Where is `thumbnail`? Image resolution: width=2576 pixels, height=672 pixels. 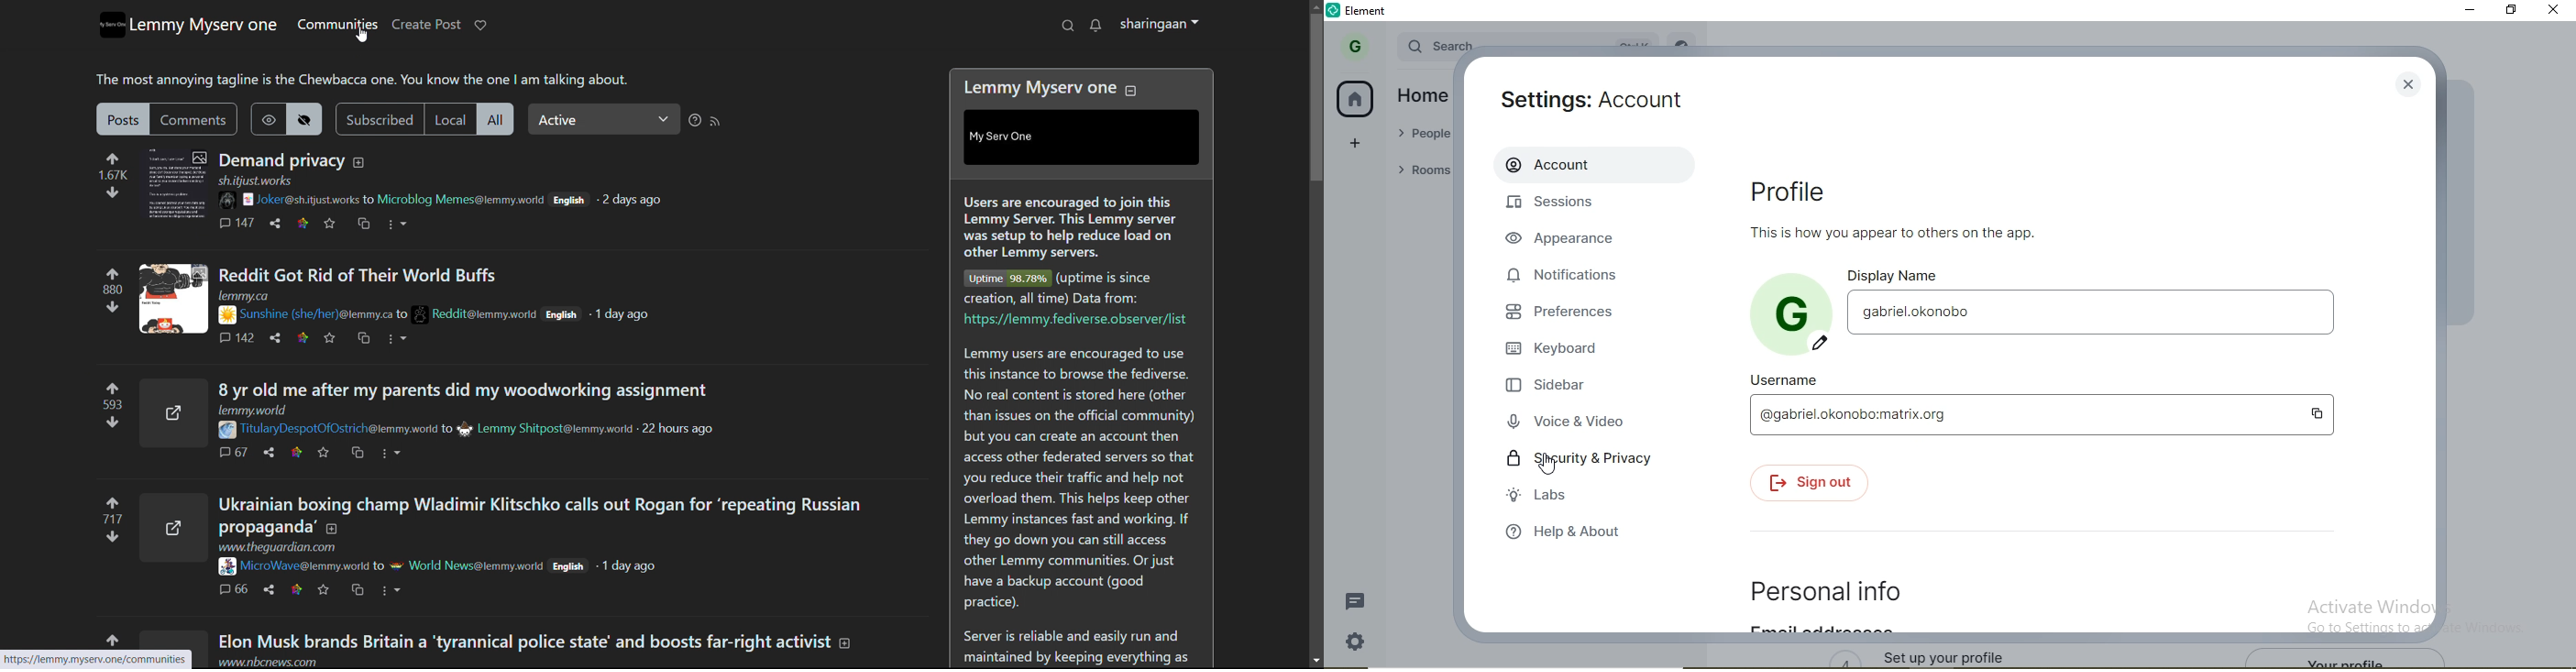 thumbnail is located at coordinates (176, 184).